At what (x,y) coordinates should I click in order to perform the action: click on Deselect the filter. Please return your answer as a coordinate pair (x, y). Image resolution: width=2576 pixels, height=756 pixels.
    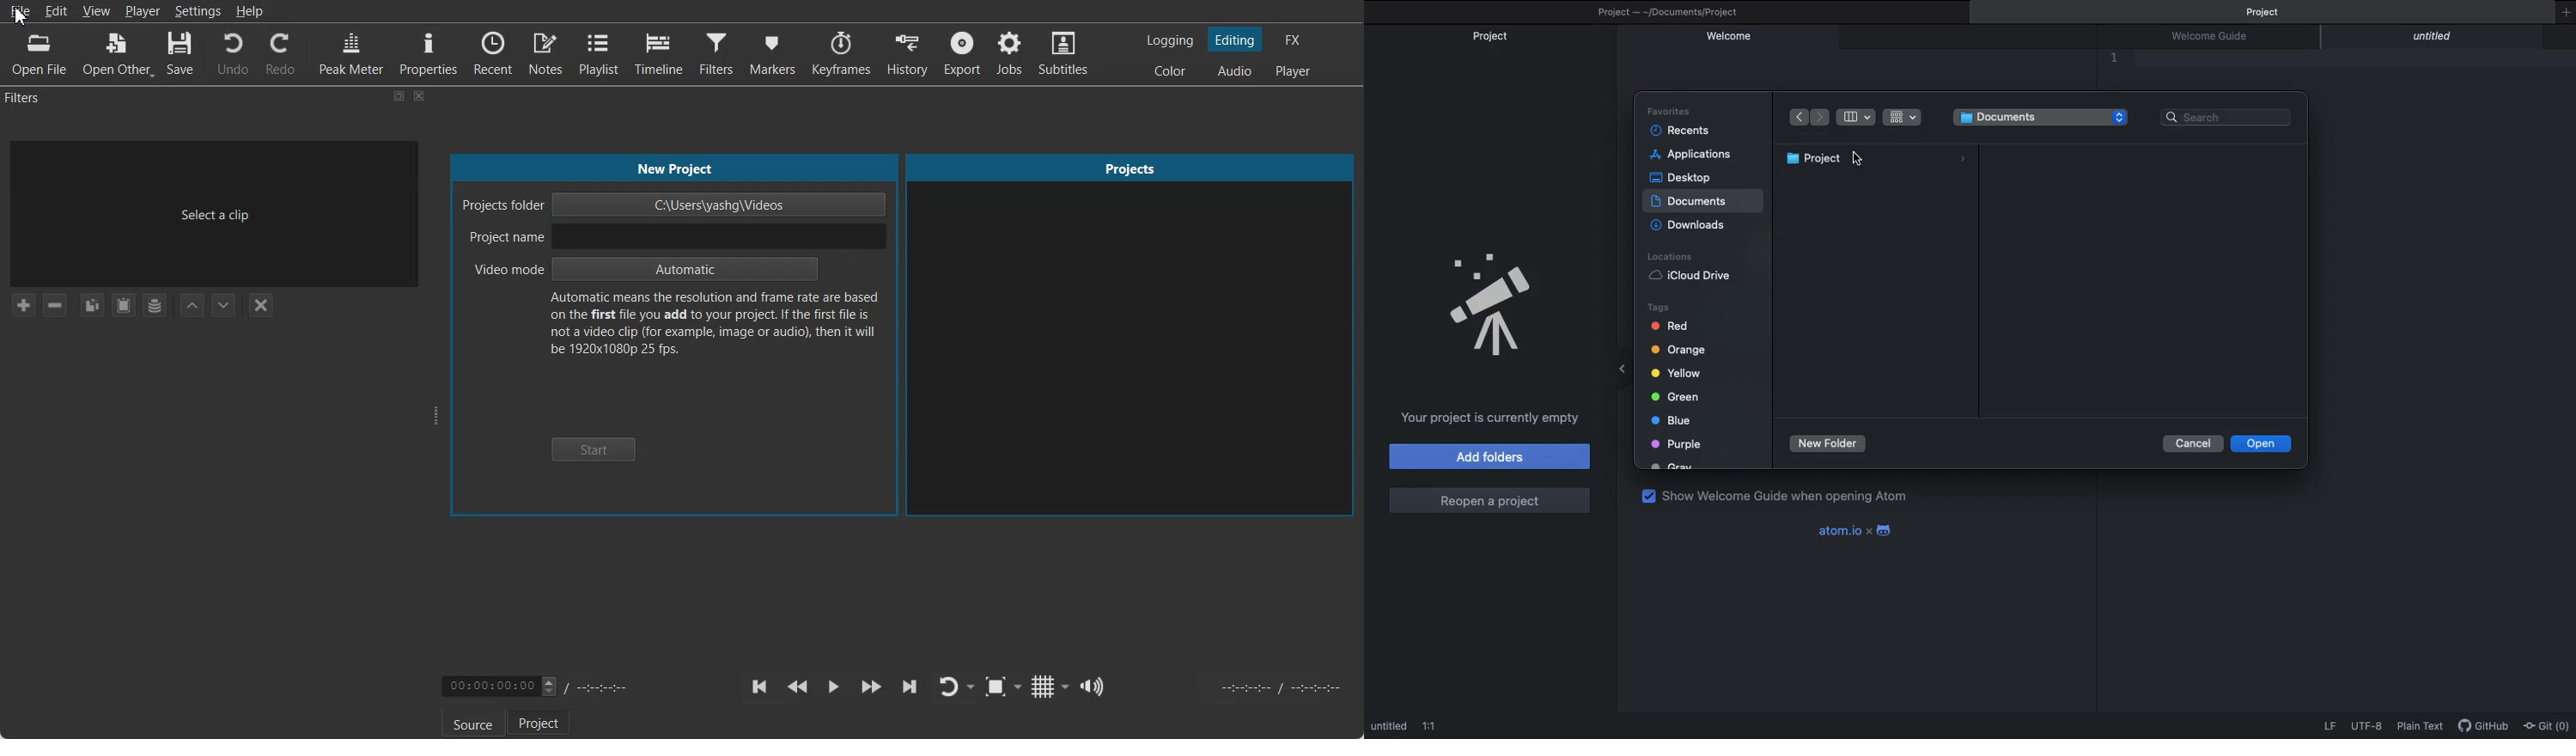
    Looking at the image, I should click on (262, 305).